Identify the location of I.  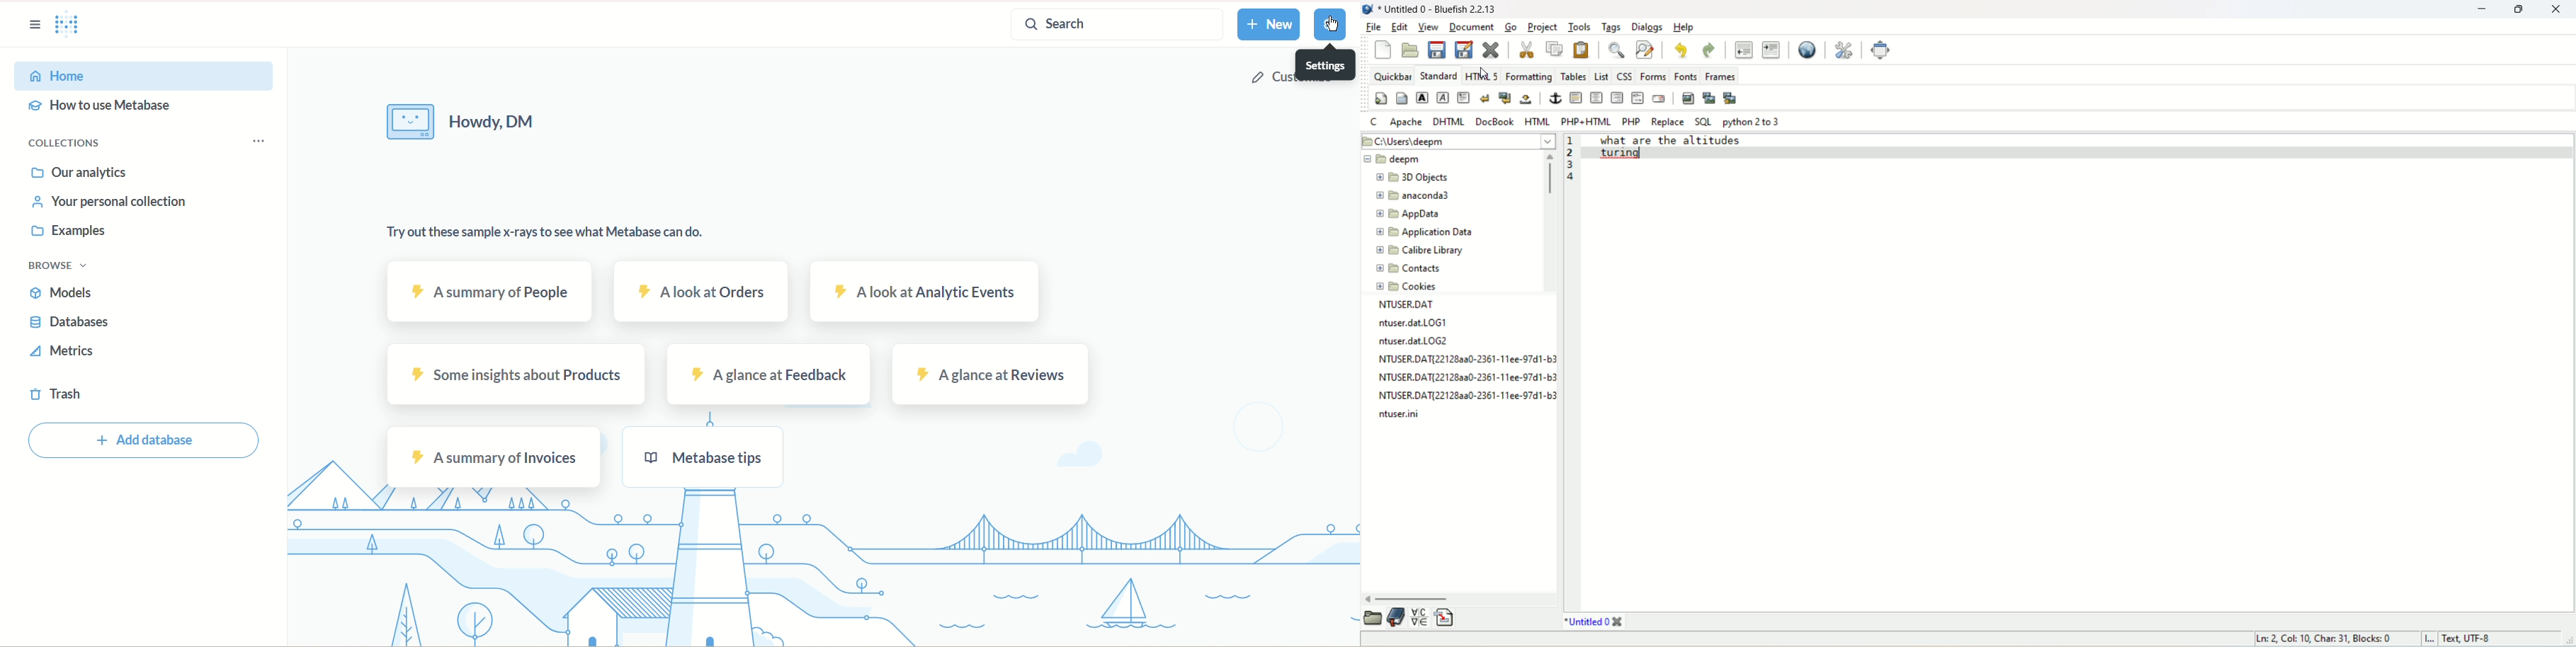
(2430, 639).